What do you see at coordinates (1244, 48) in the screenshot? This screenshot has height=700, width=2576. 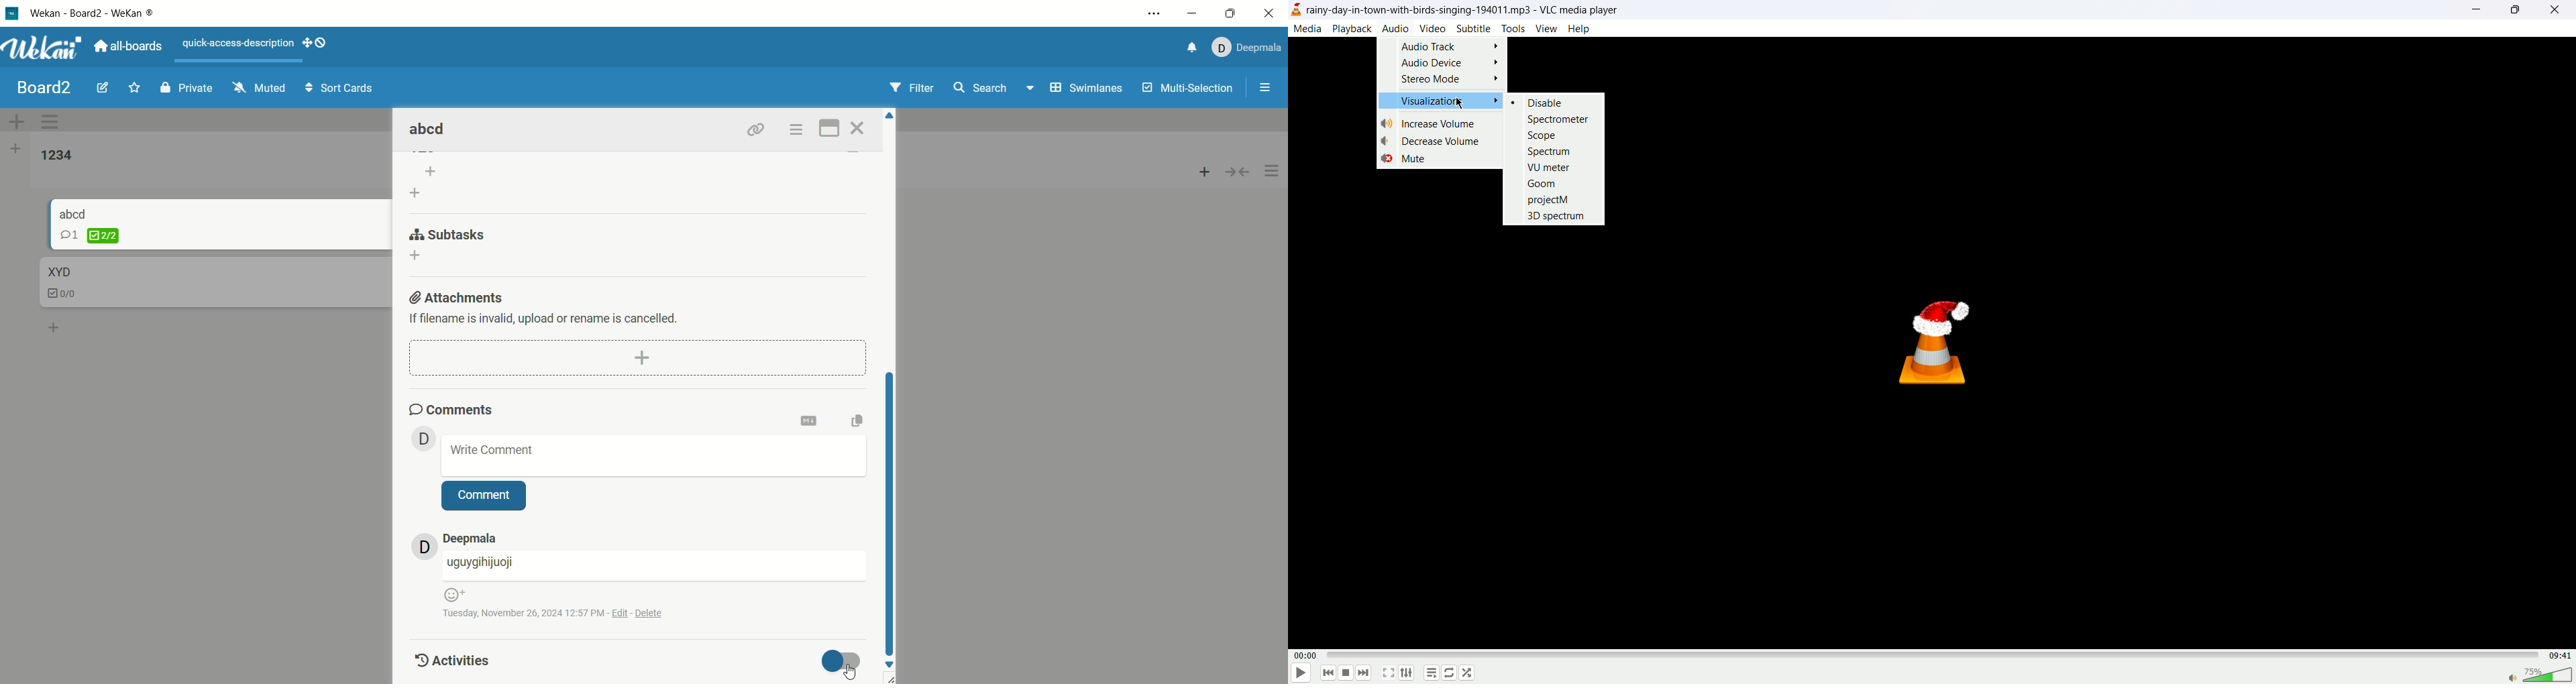 I see `account` at bounding box center [1244, 48].